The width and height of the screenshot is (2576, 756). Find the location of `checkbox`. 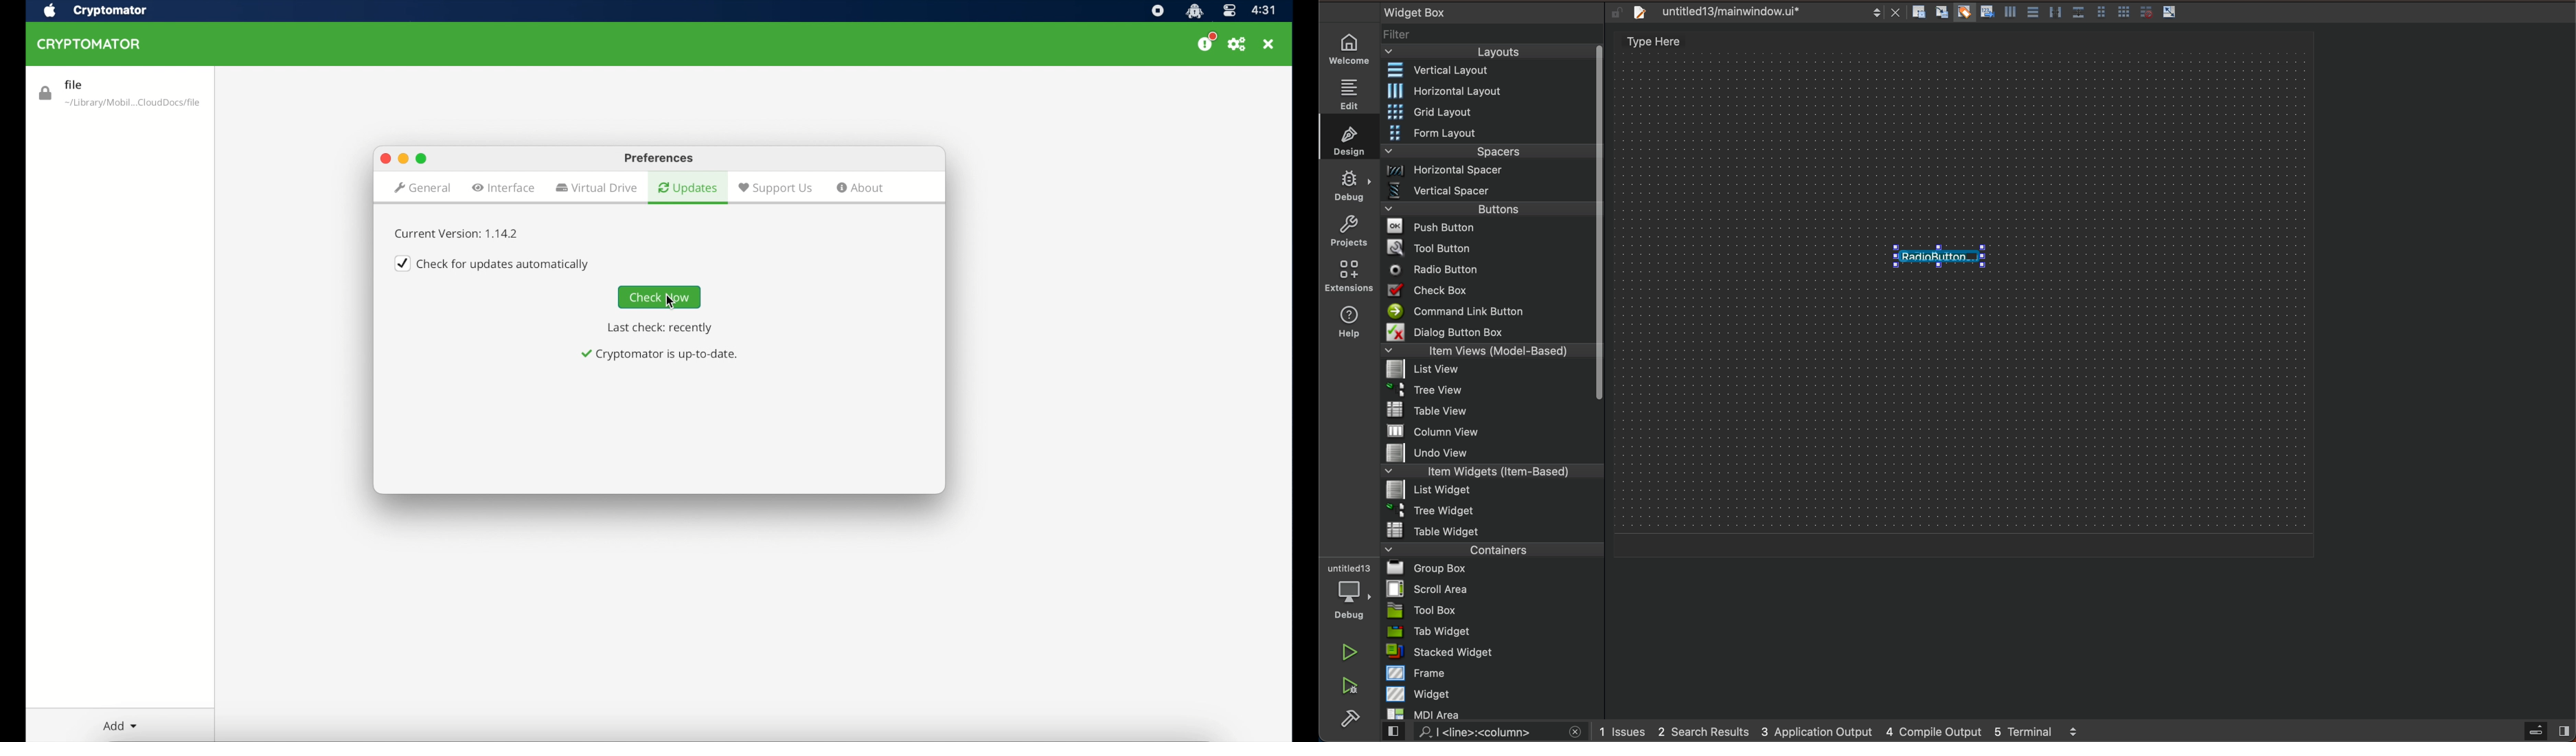

checkbox is located at coordinates (493, 263).